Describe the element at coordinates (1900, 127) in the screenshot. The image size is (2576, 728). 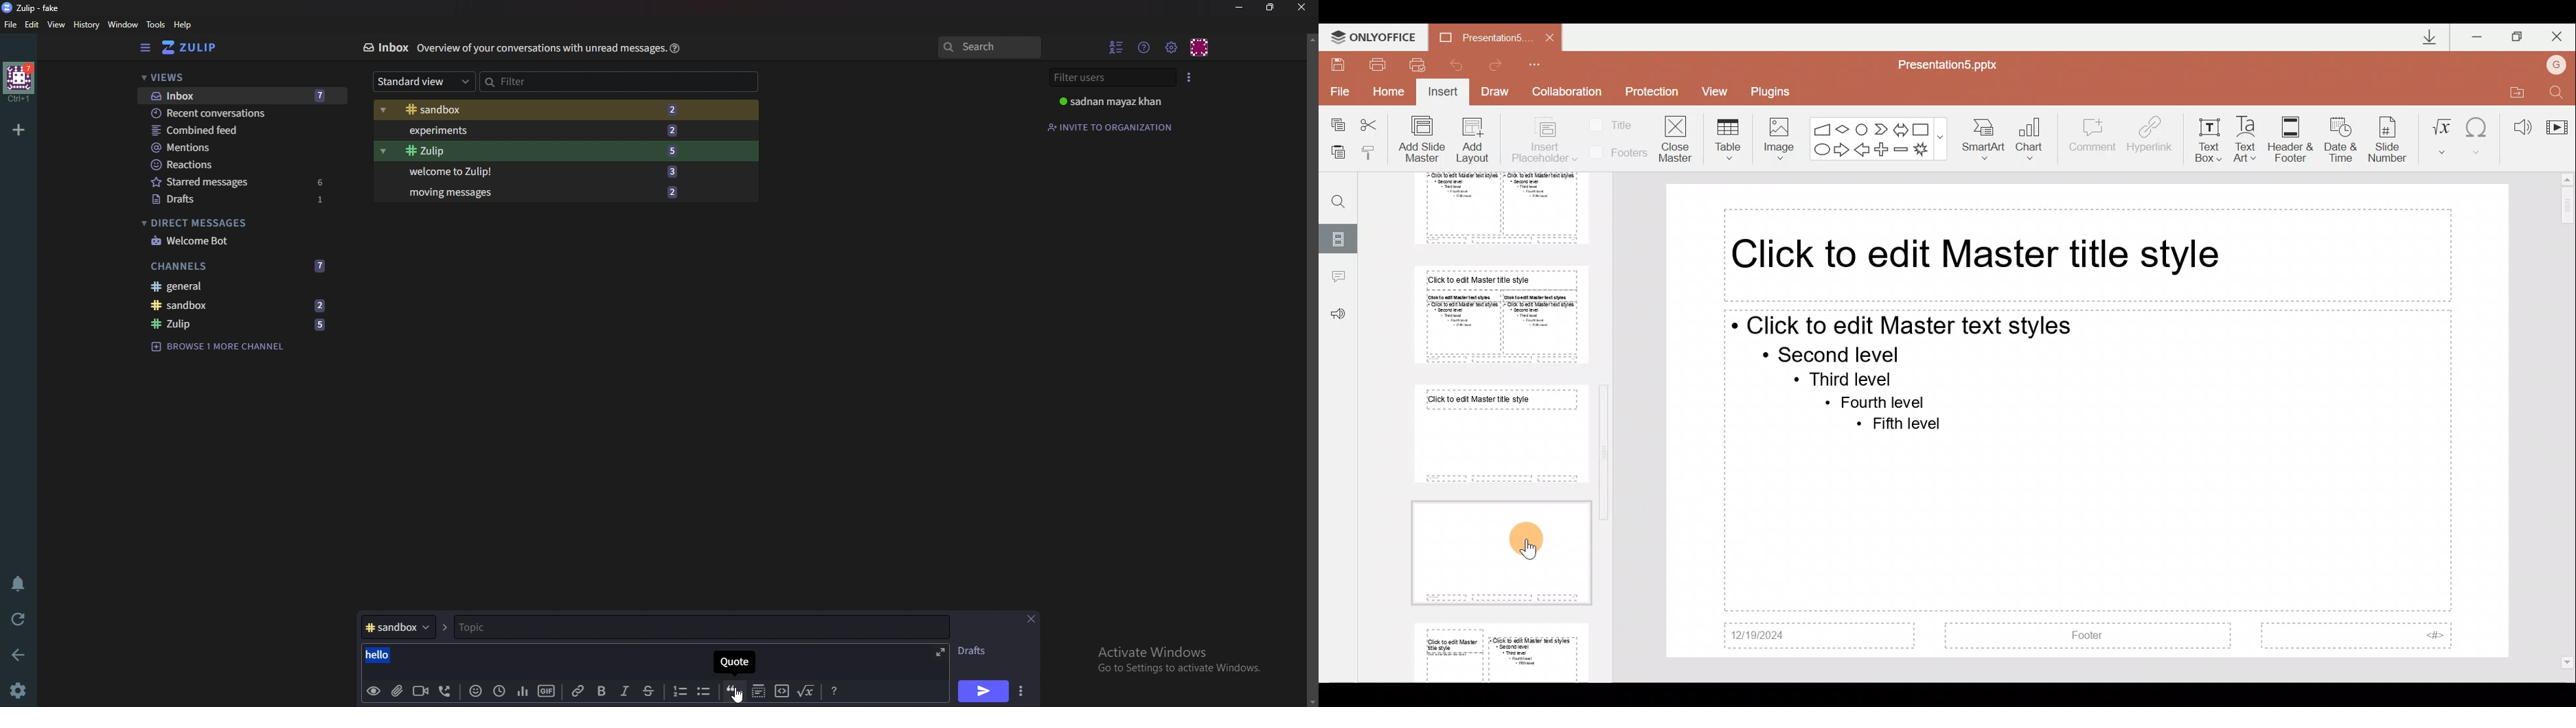
I see `Left right arrow` at that location.